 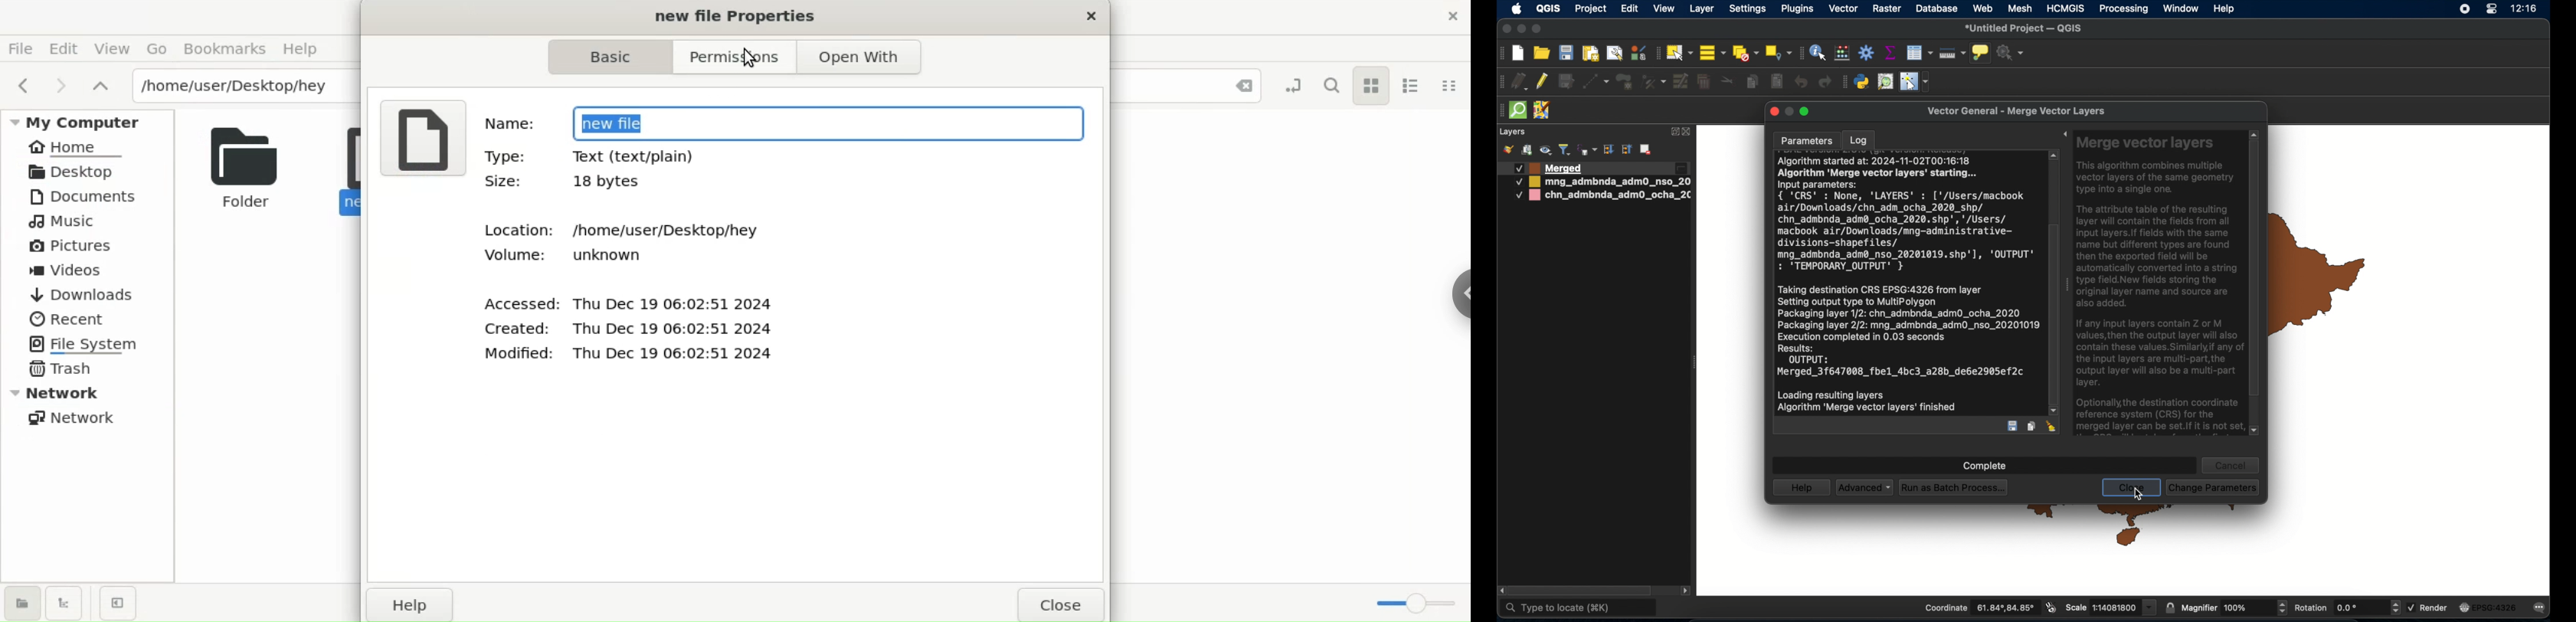 What do you see at coordinates (81, 295) in the screenshot?
I see `Downloads` at bounding box center [81, 295].